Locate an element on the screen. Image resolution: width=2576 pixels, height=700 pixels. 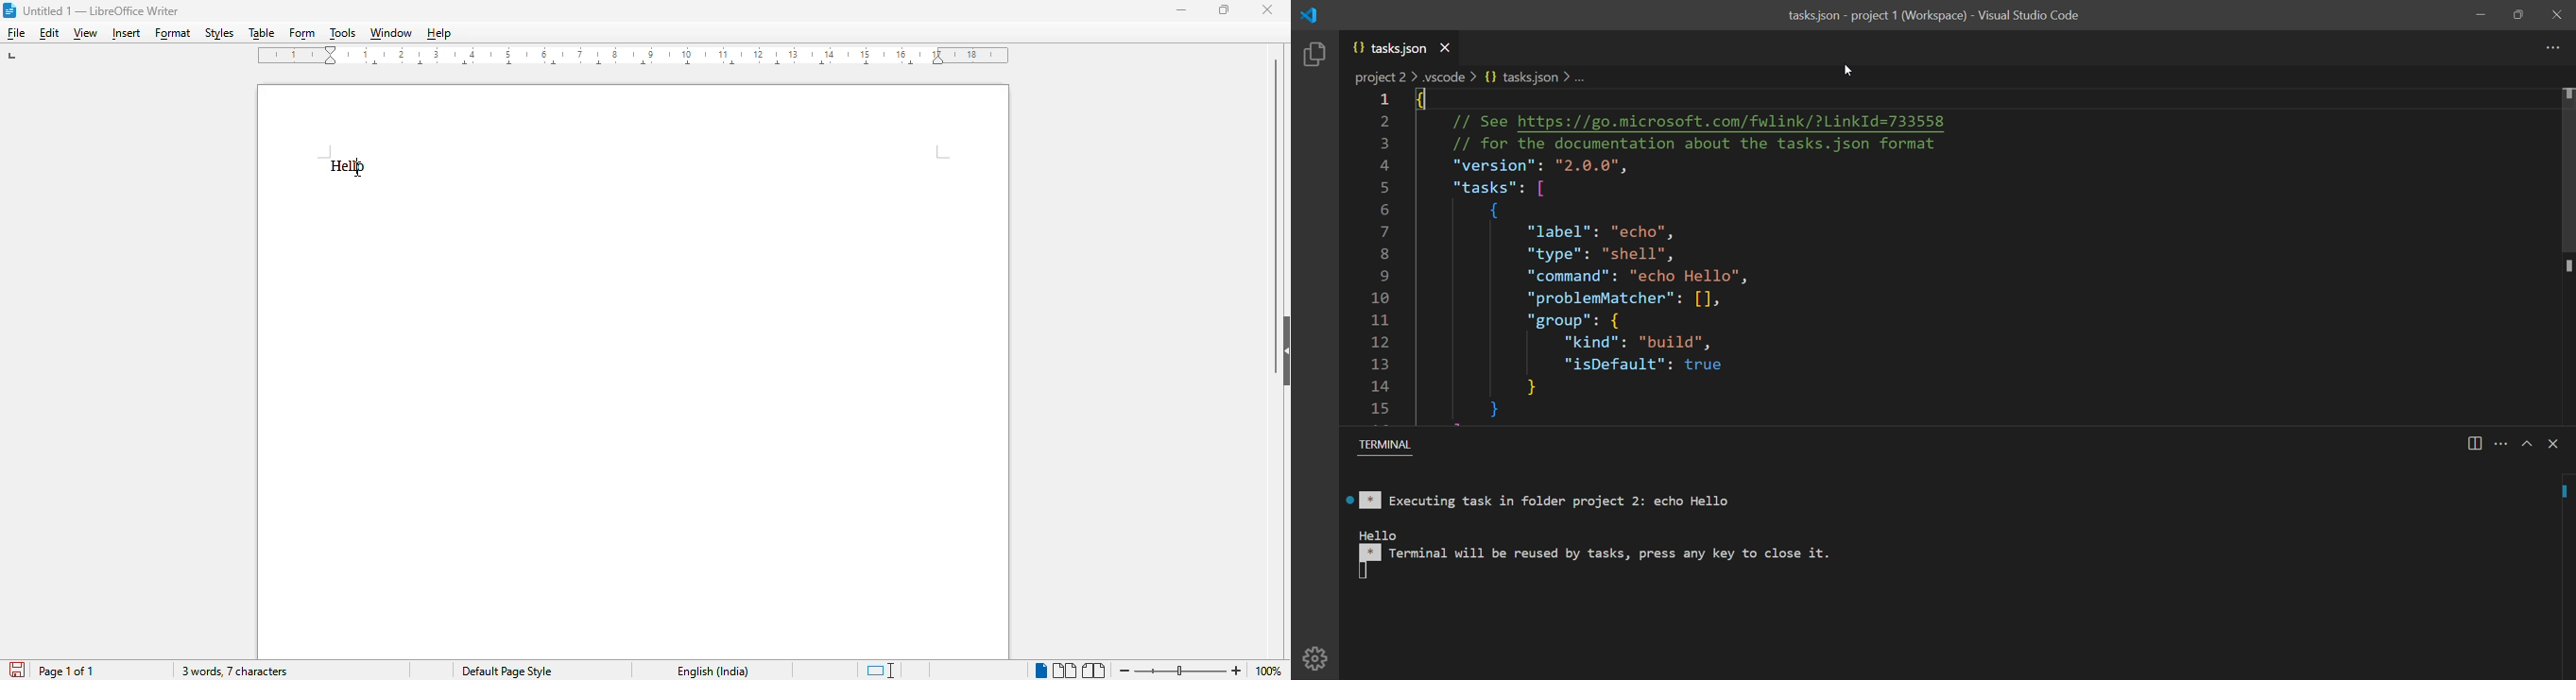
maximize is located at coordinates (1224, 8).